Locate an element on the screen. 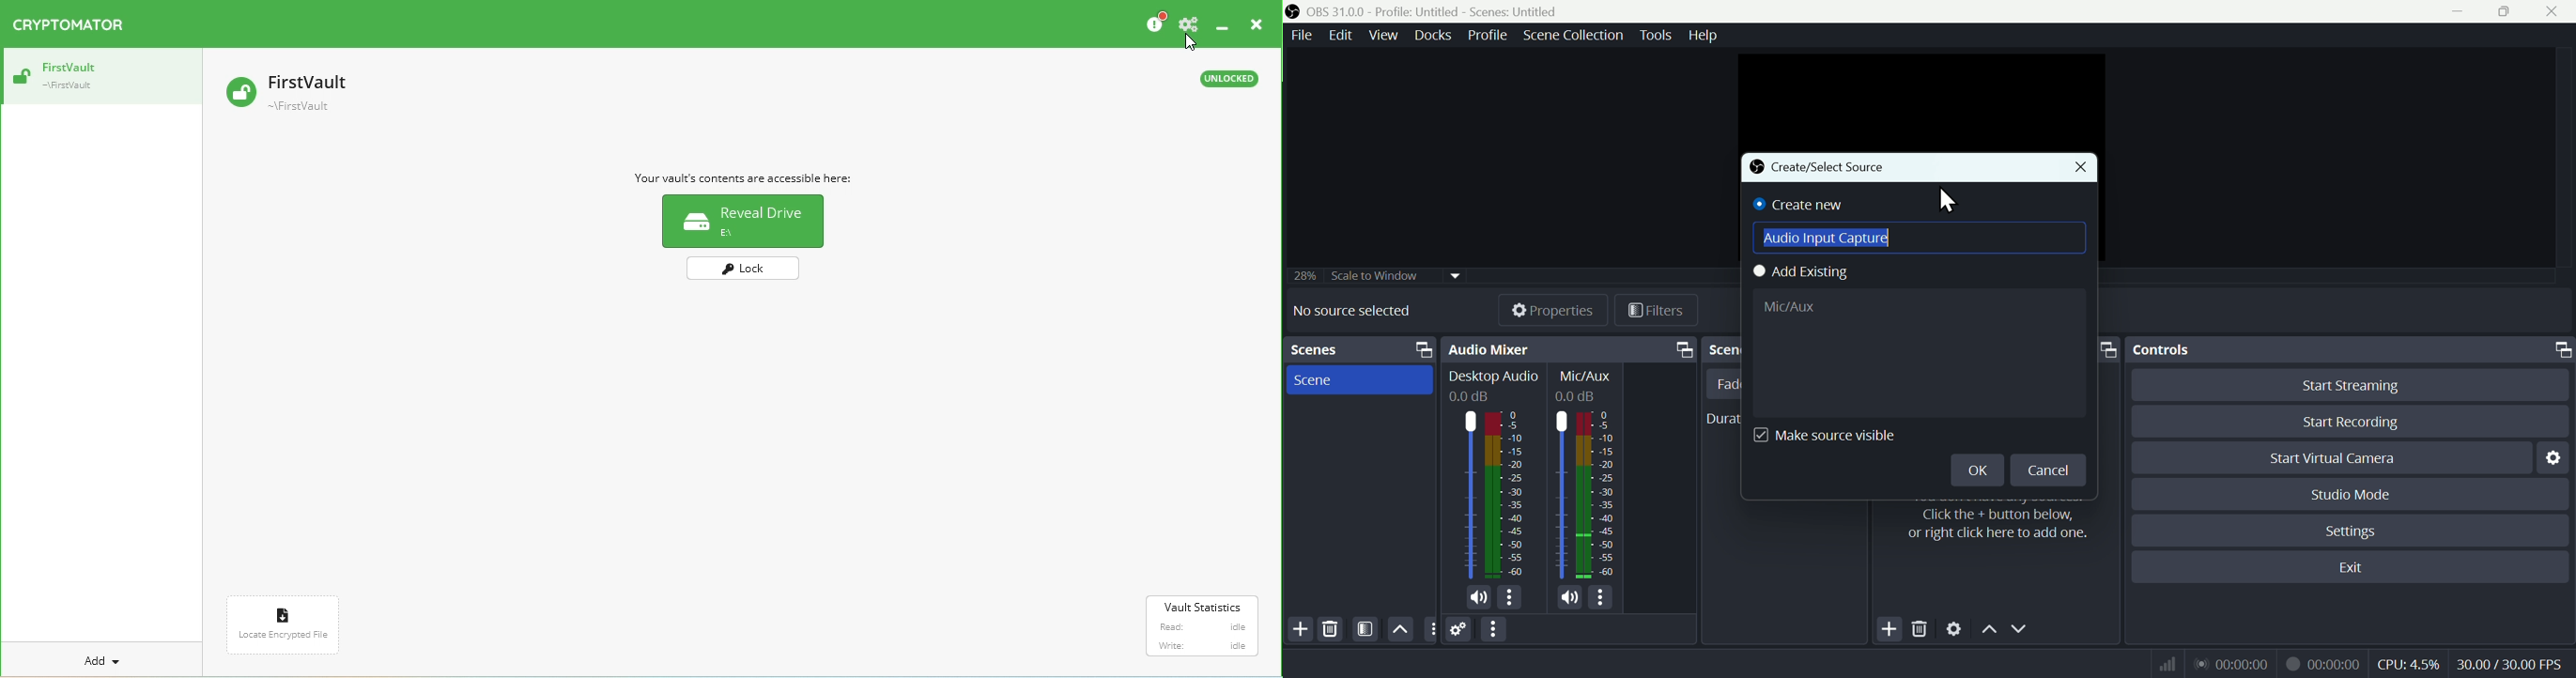  Properties is located at coordinates (1552, 310).